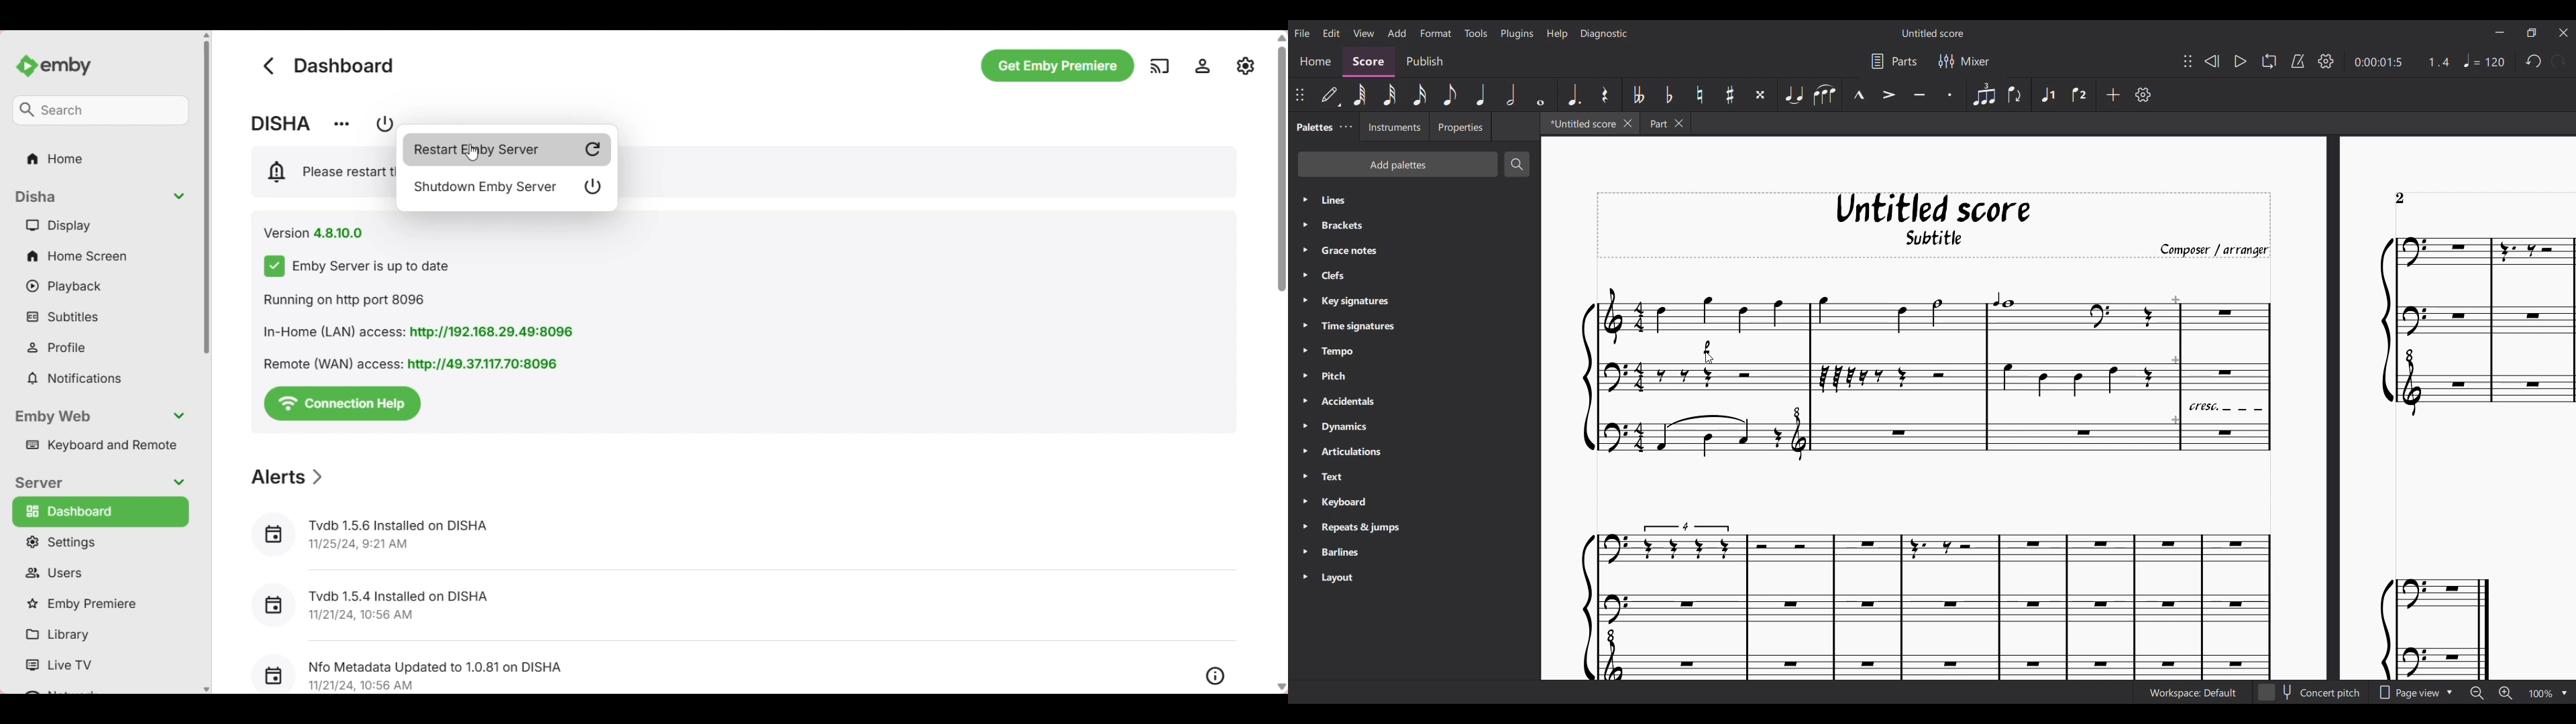  Describe the element at coordinates (1730, 95) in the screenshot. I see `Toggle sharp` at that location.